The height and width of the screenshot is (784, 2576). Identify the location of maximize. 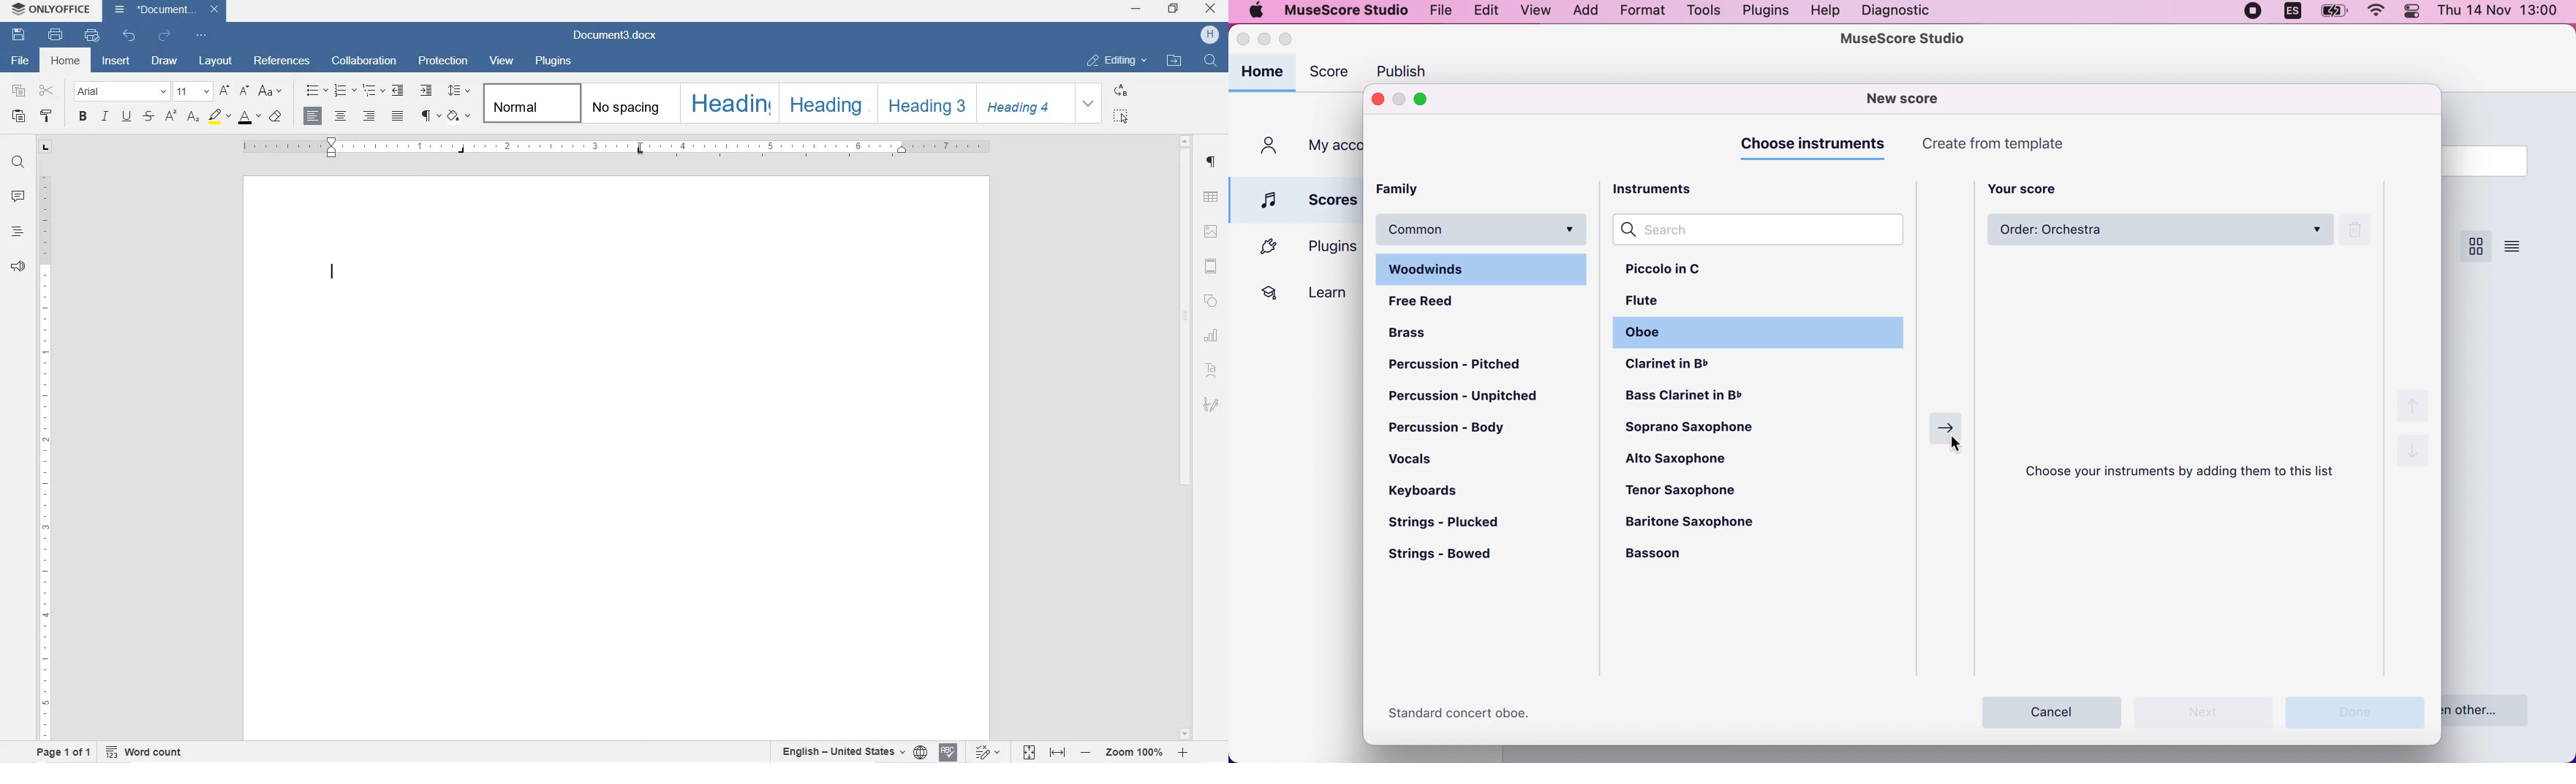
(1297, 39).